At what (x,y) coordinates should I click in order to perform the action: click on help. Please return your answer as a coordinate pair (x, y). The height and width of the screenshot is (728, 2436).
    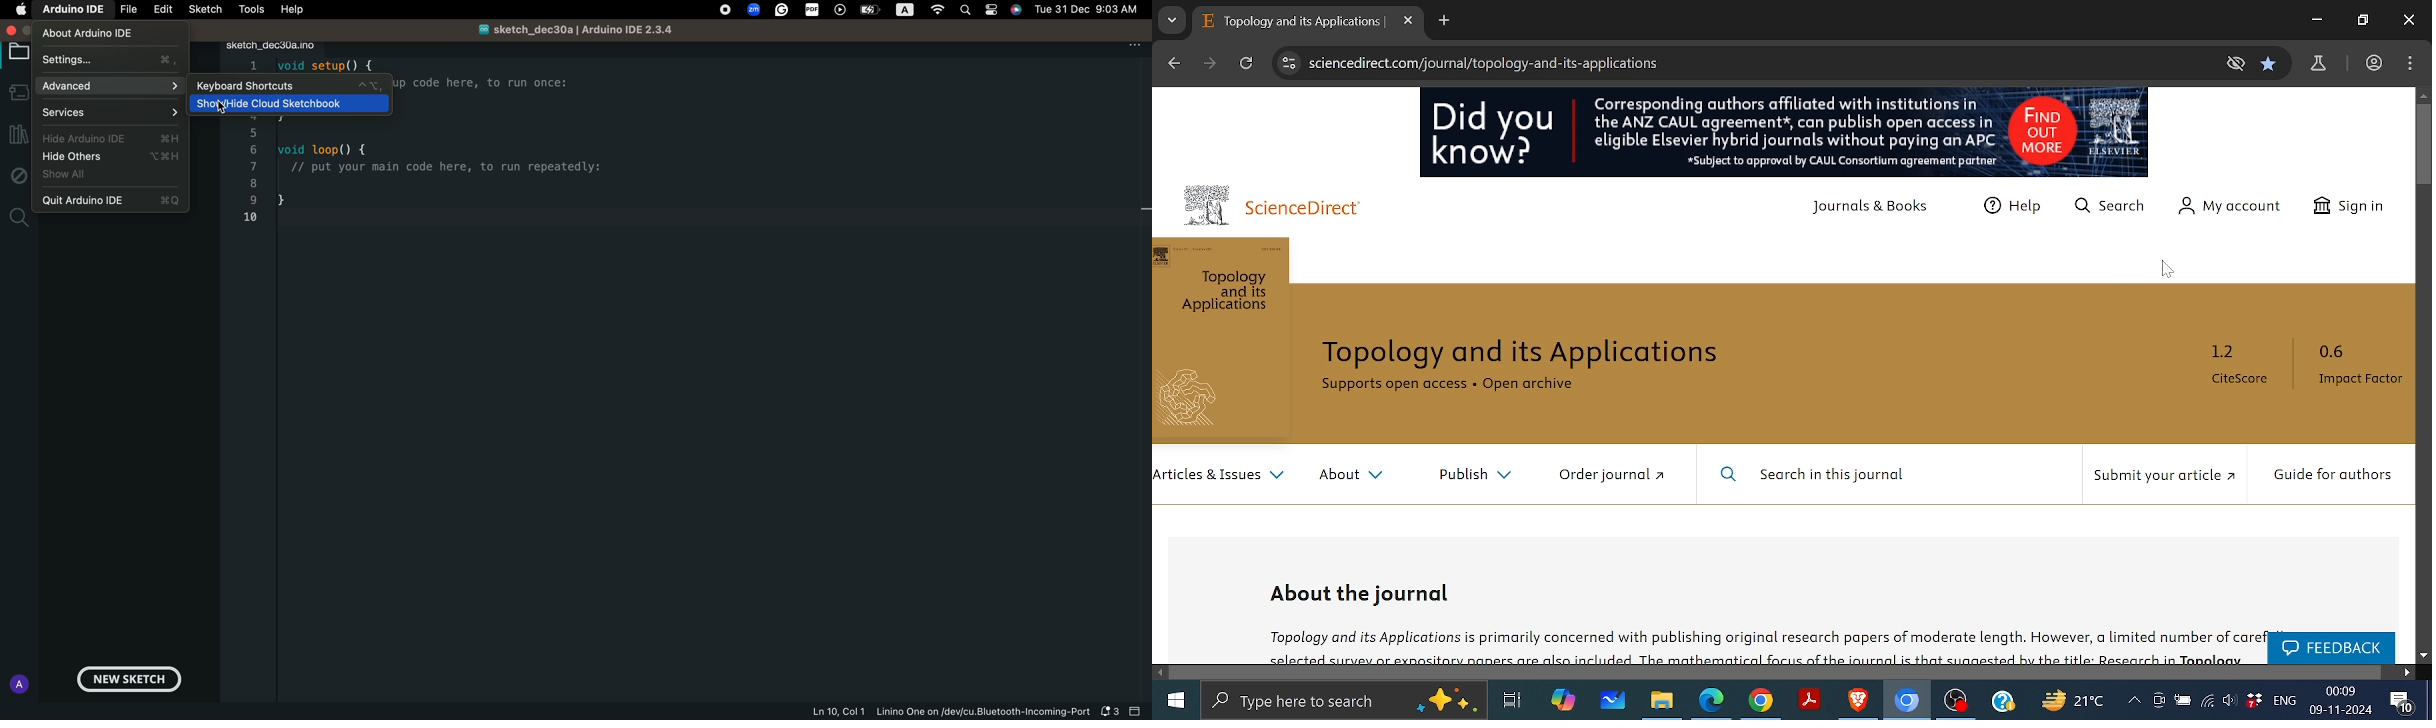
    Looking at the image, I should click on (2016, 211).